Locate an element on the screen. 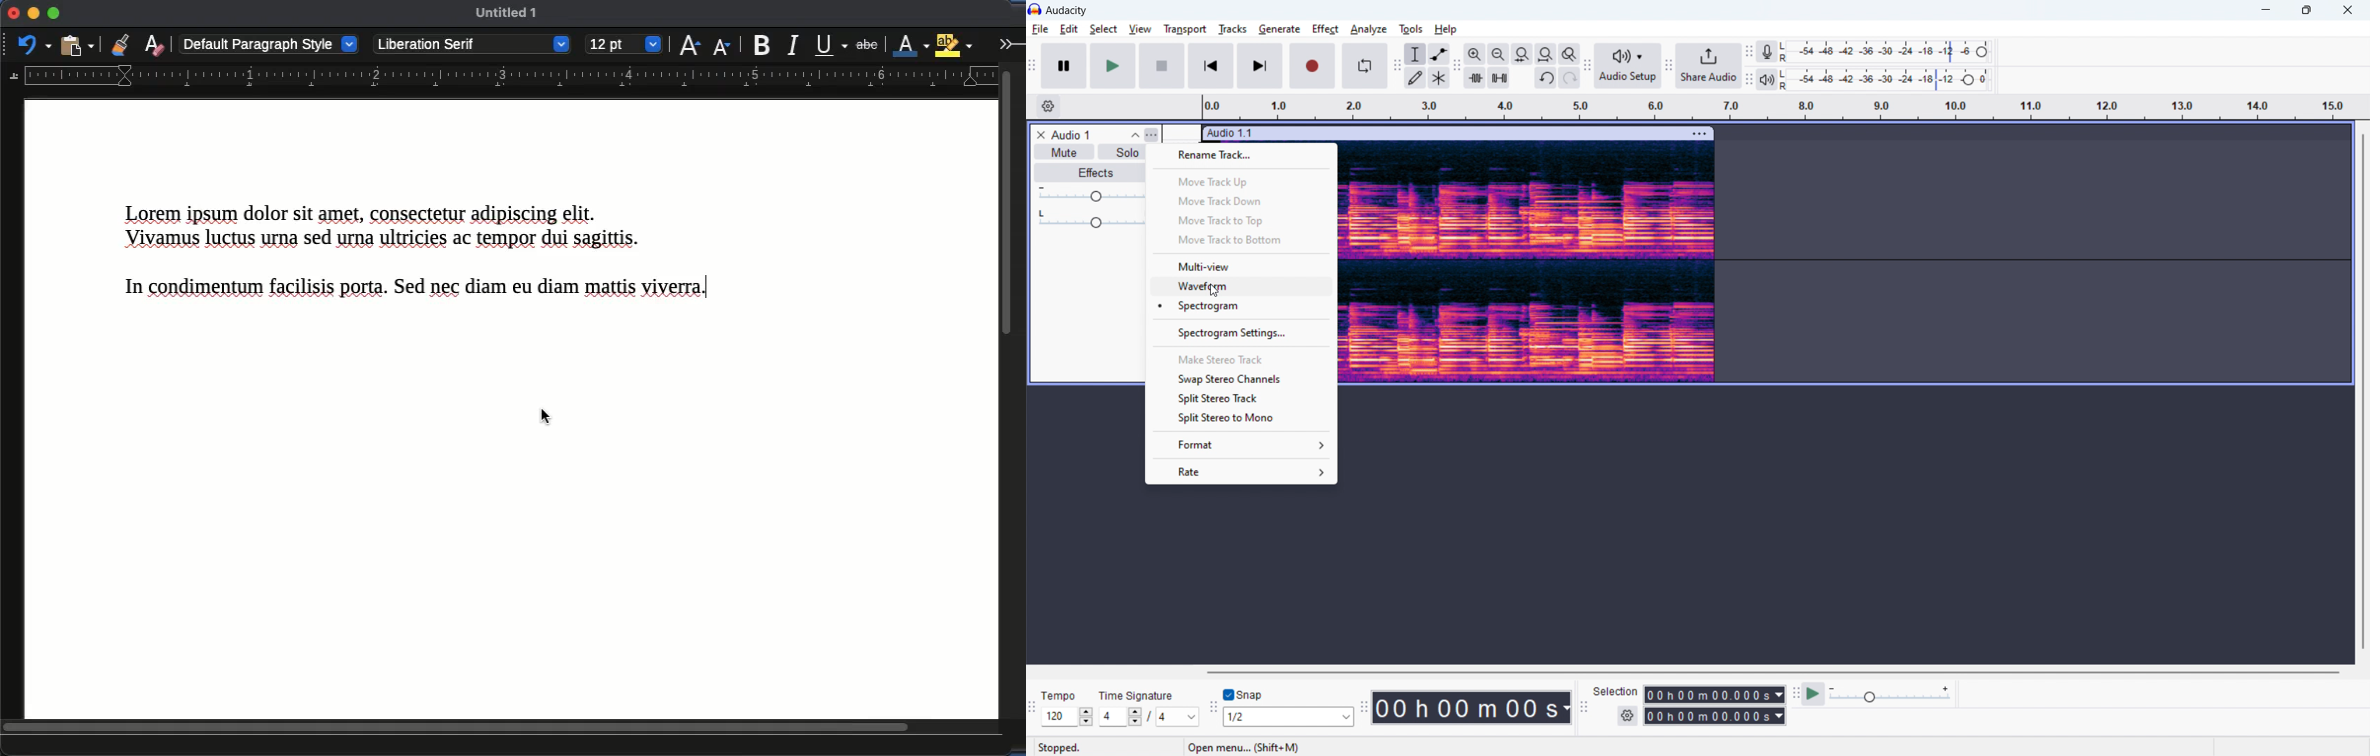 The height and width of the screenshot is (756, 2380). zoom out is located at coordinates (1498, 54).